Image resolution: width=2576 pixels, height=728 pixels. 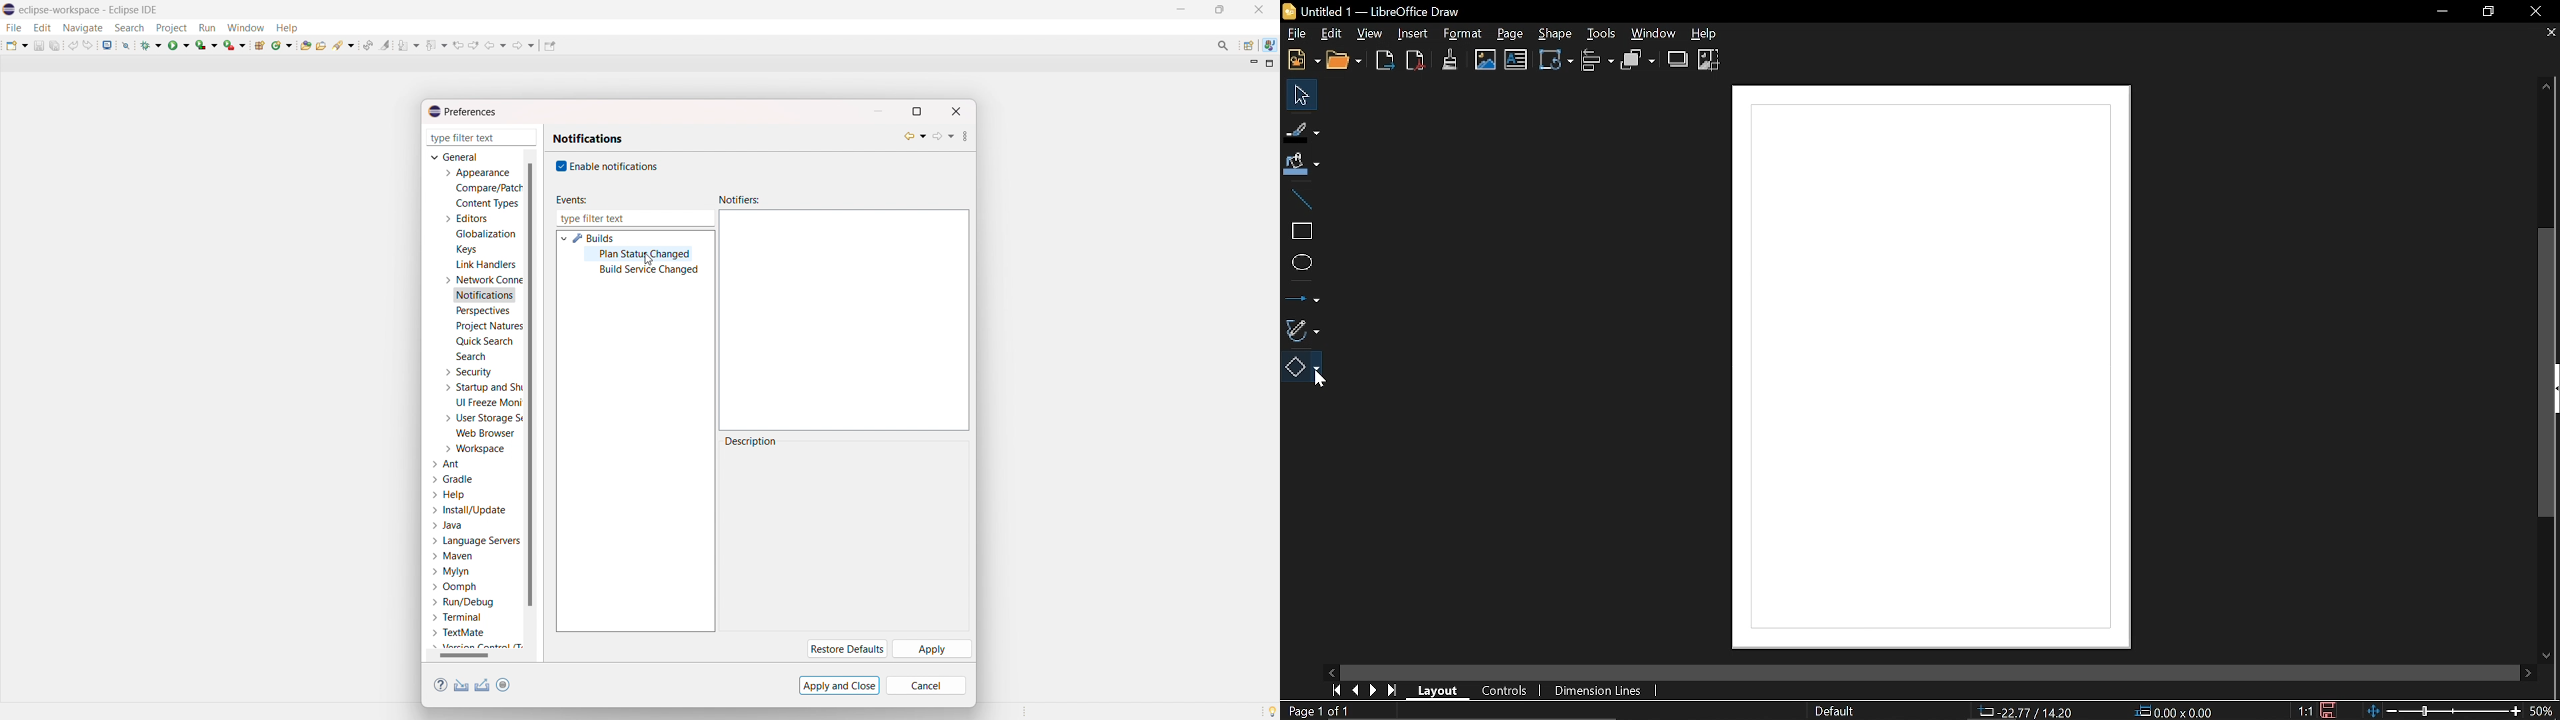 What do you see at coordinates (877, 111) in the screenshot?
I see `minimize dialogbox` at bounding box center [877, 111].